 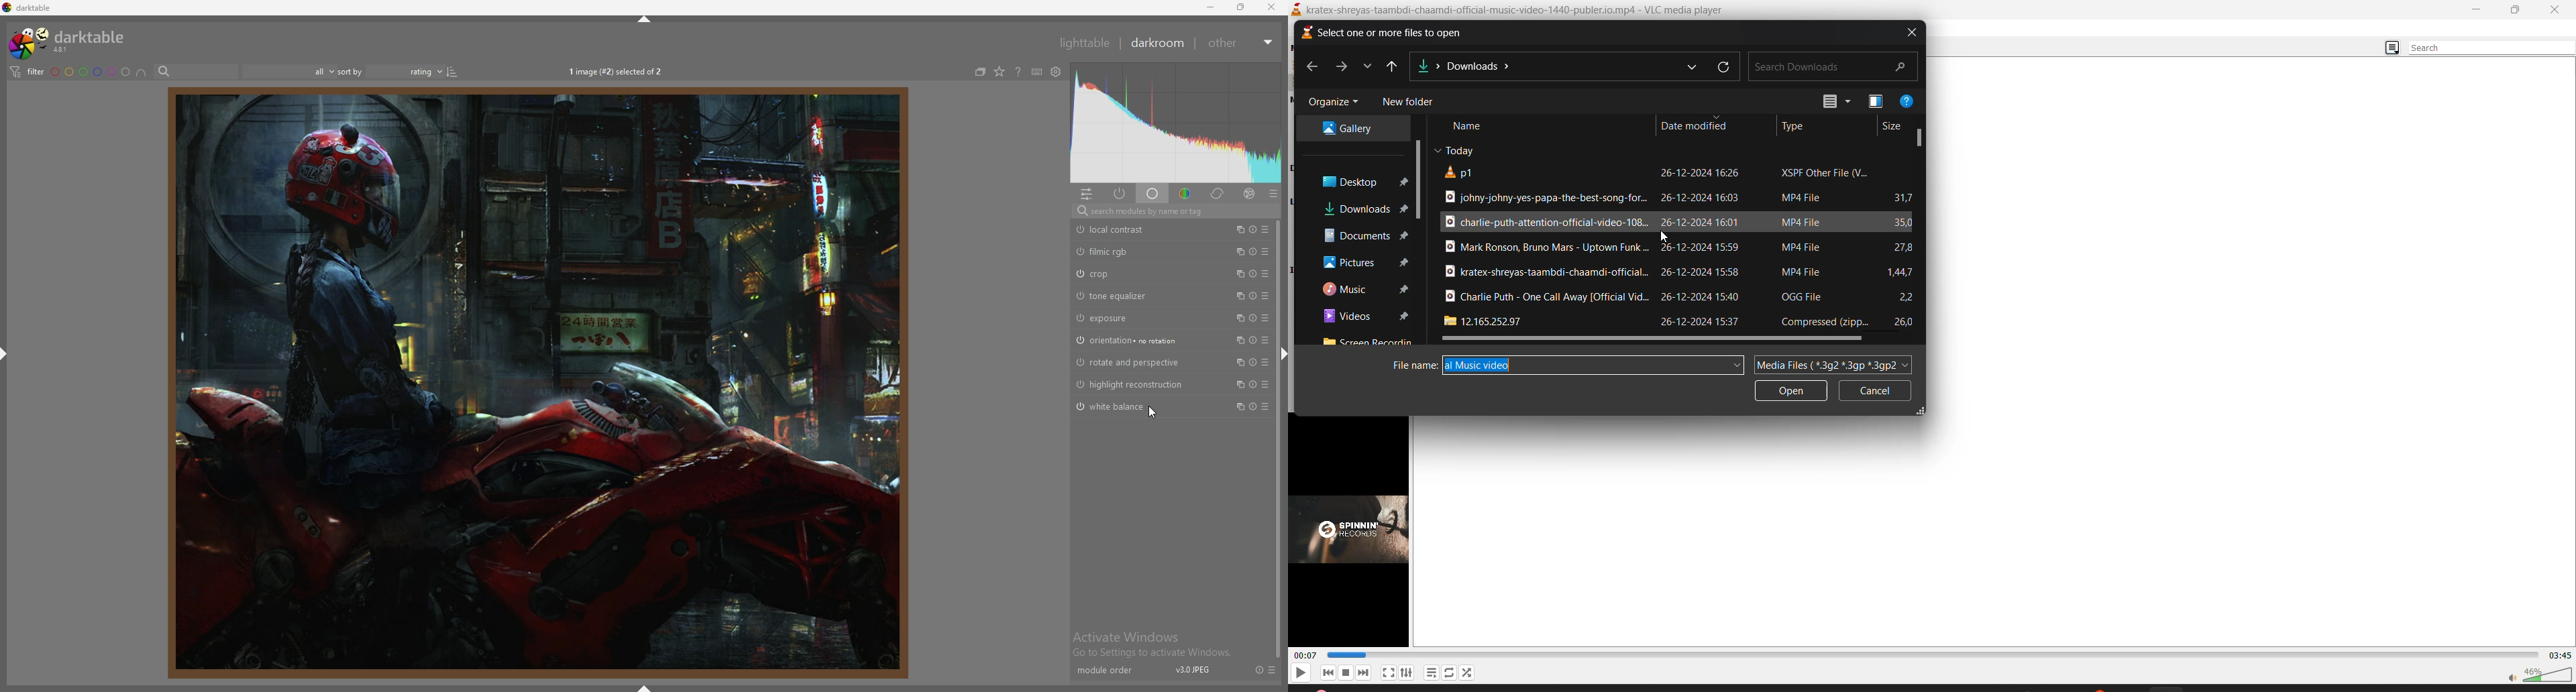 I want to click on image, so click(x=535, y=382).